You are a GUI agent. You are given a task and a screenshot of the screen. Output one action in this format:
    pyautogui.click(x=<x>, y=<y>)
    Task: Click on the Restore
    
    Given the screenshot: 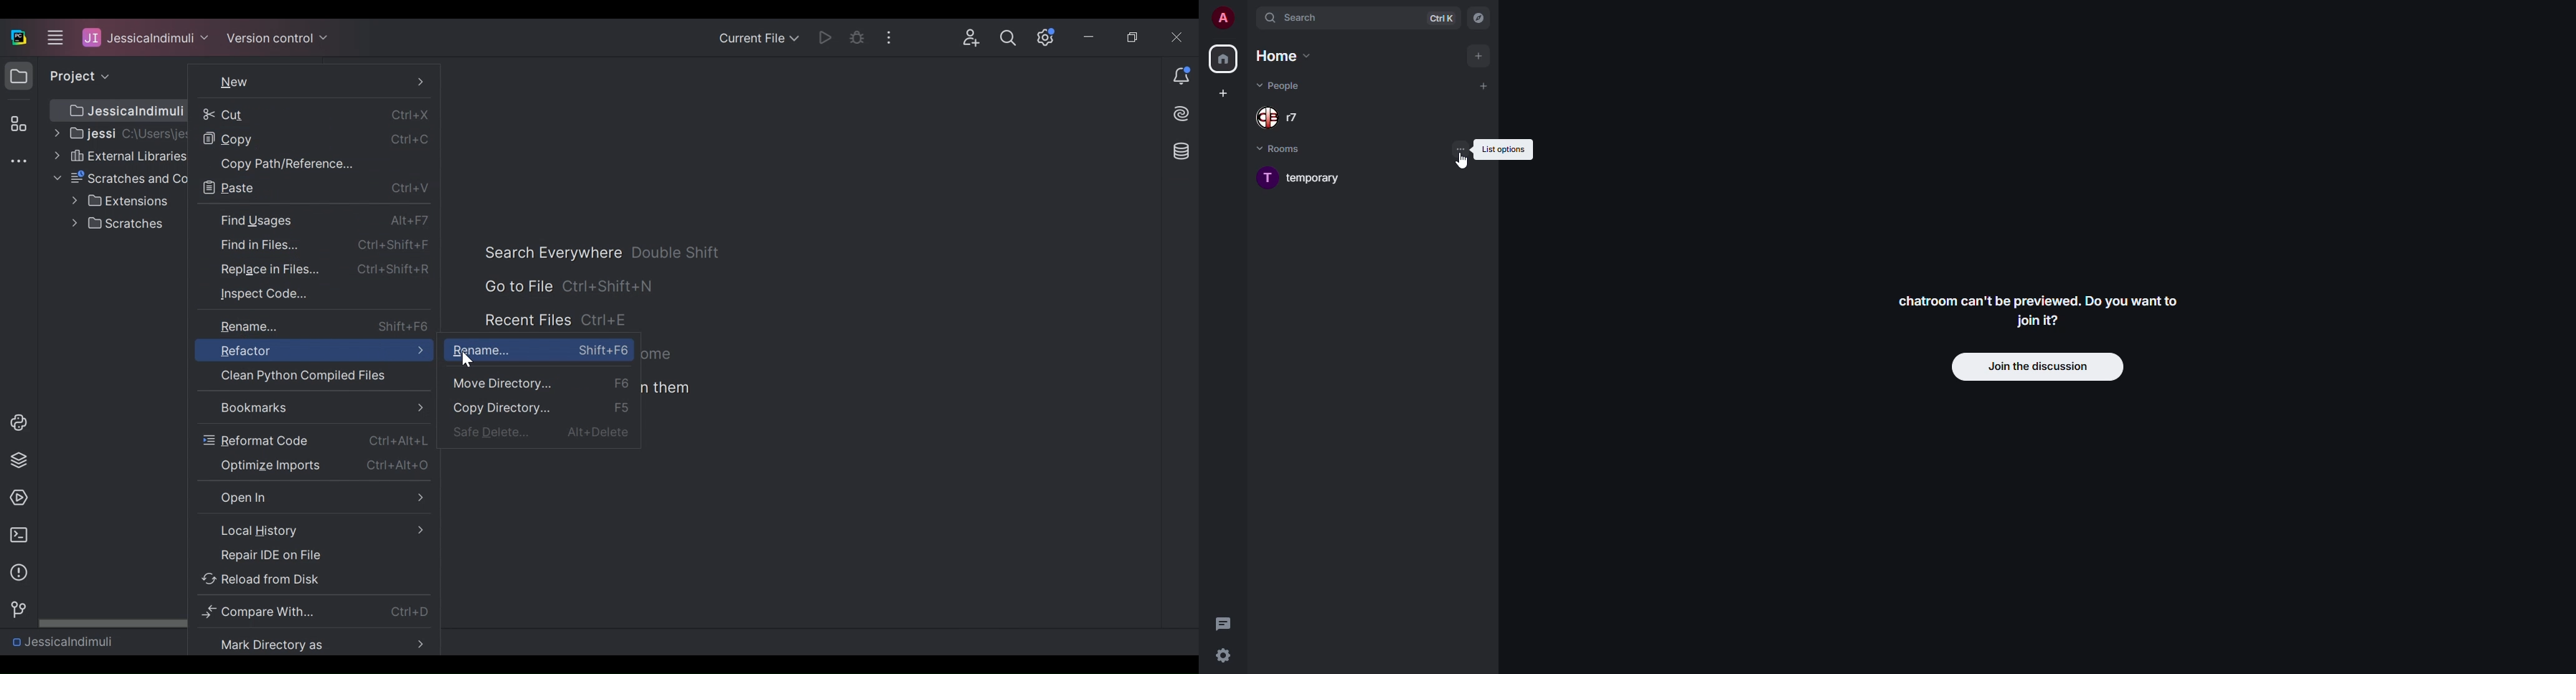 What is the action you would take?
    pyautogui.click(x=1135, y=38)
    